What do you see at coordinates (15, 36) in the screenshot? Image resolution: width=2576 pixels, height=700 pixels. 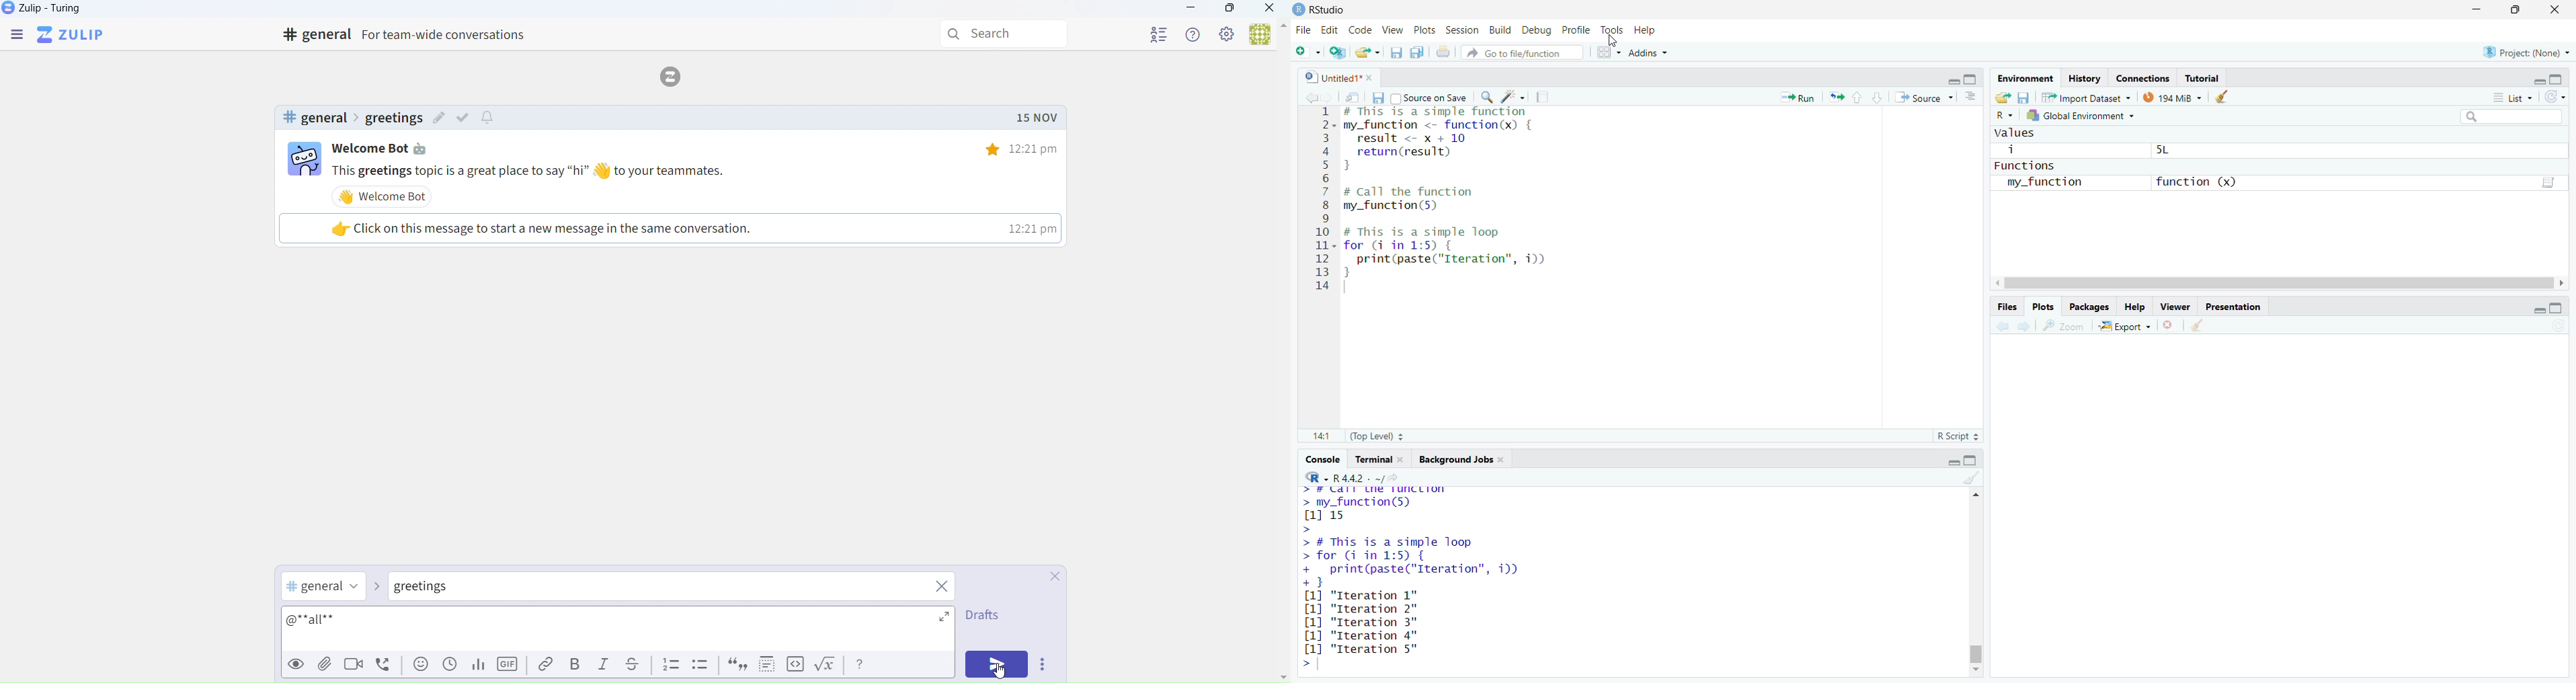 I see `Menu Bar` at bounding box center [15, 36].